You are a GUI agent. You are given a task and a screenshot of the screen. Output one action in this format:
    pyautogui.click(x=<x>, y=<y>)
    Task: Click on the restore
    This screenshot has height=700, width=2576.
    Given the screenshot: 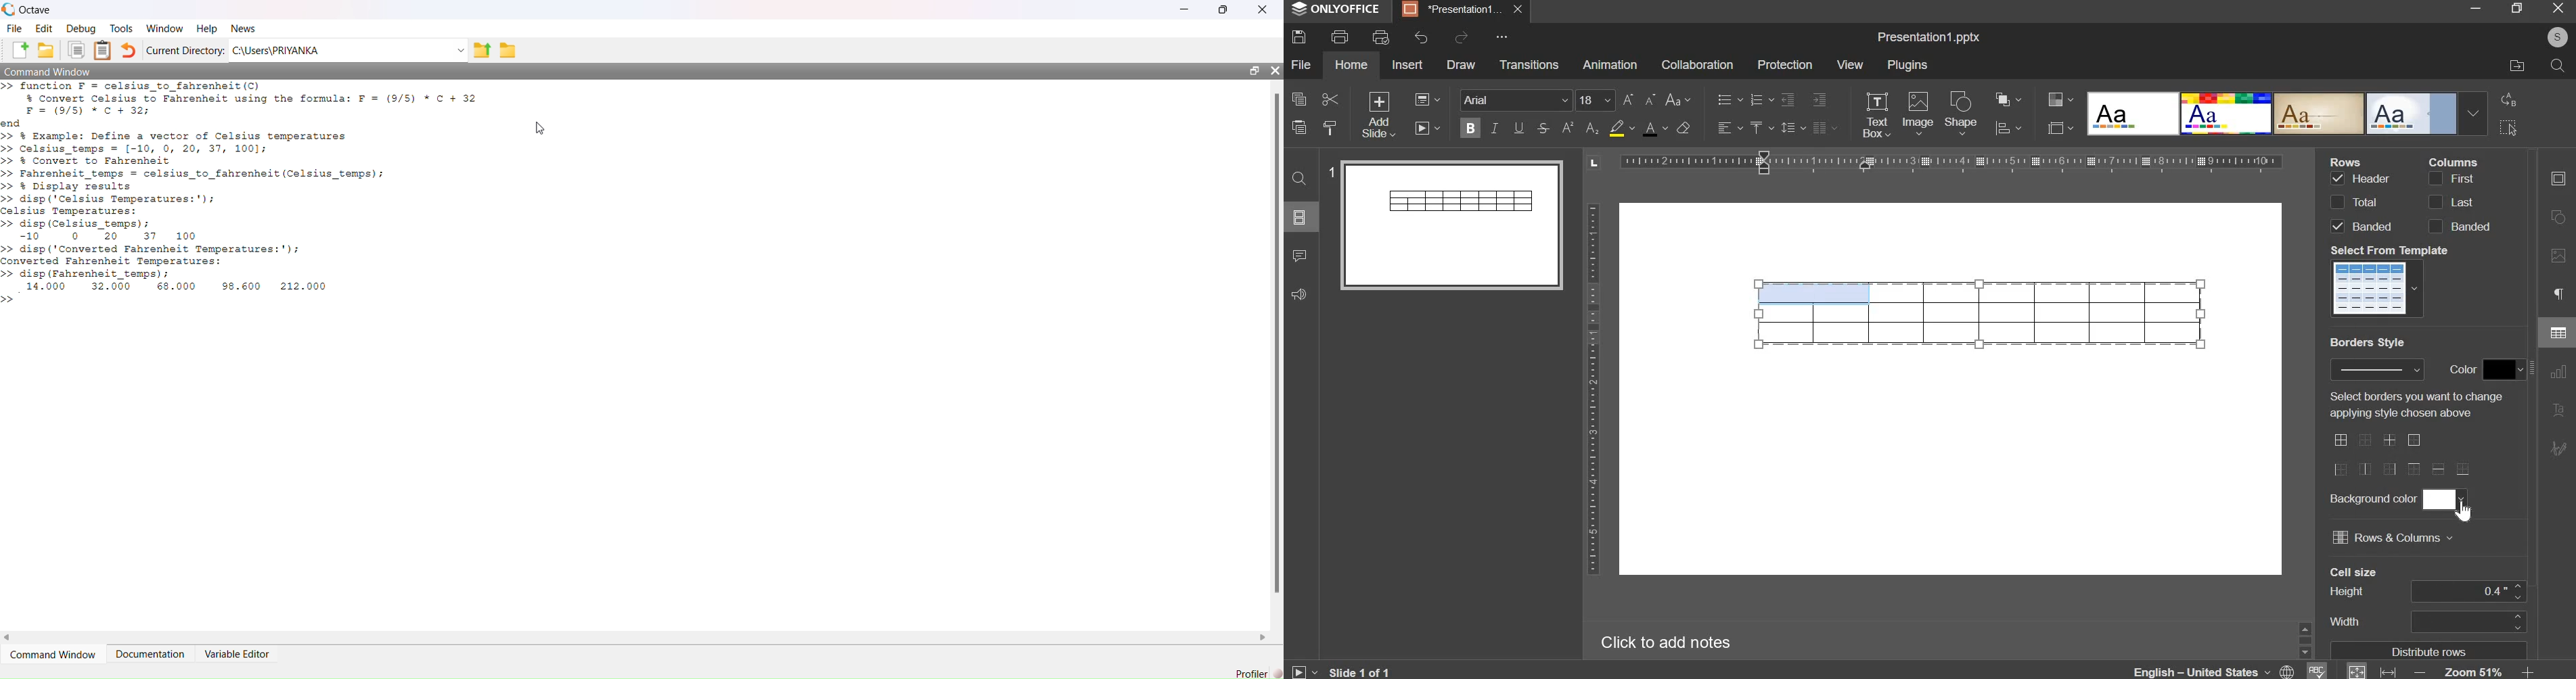 What is the action you would take?
    pyautogui.click(x=1222, y=9)
    